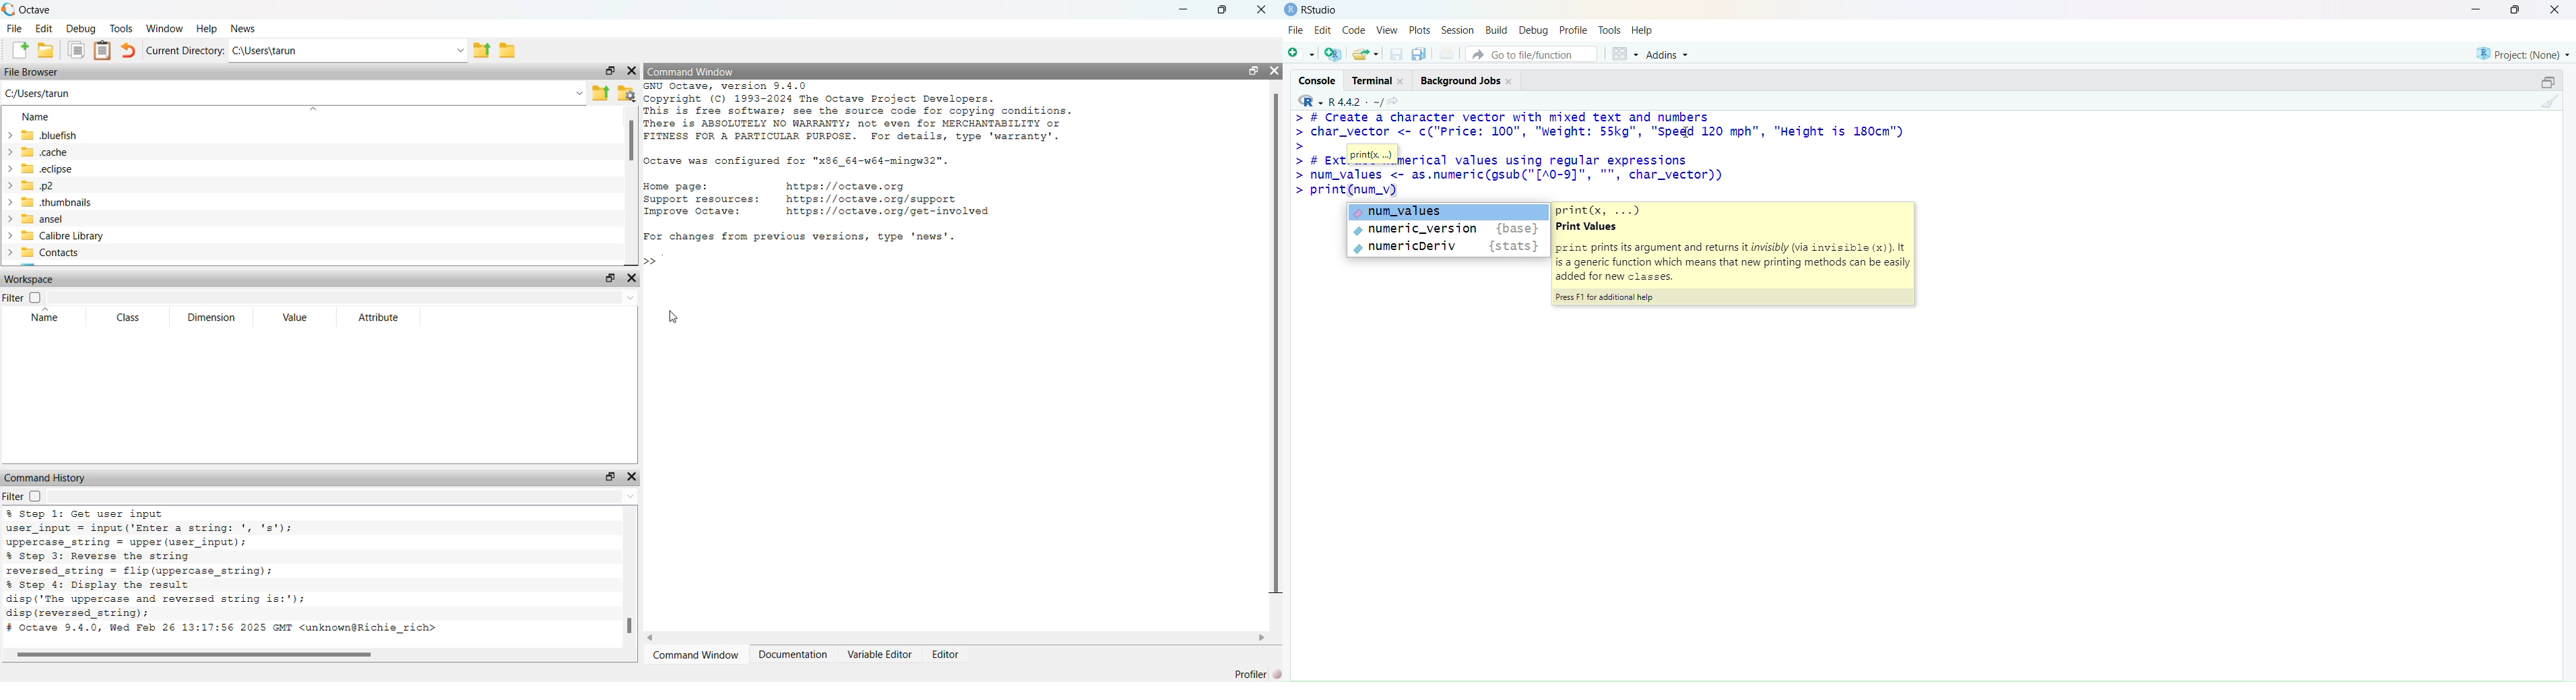  I want to click on share as, so click(1366, 54).